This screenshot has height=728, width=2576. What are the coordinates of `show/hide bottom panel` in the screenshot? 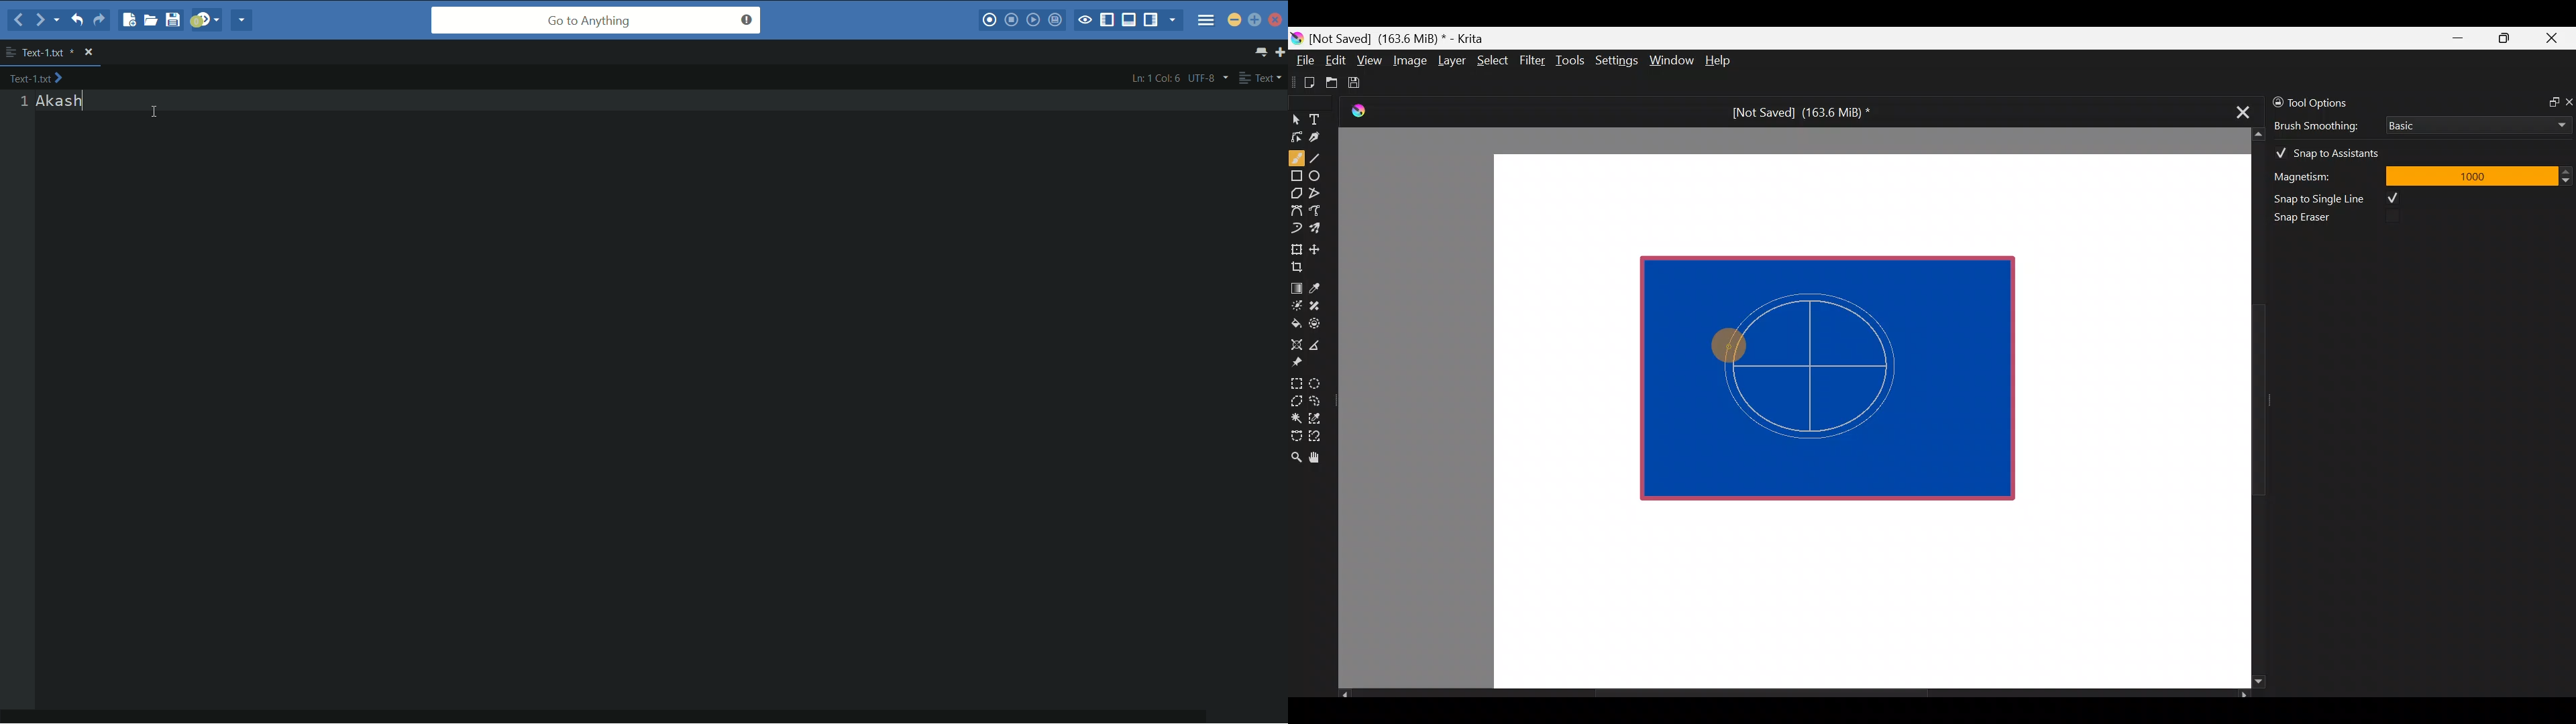 It's located at (1128, 19).